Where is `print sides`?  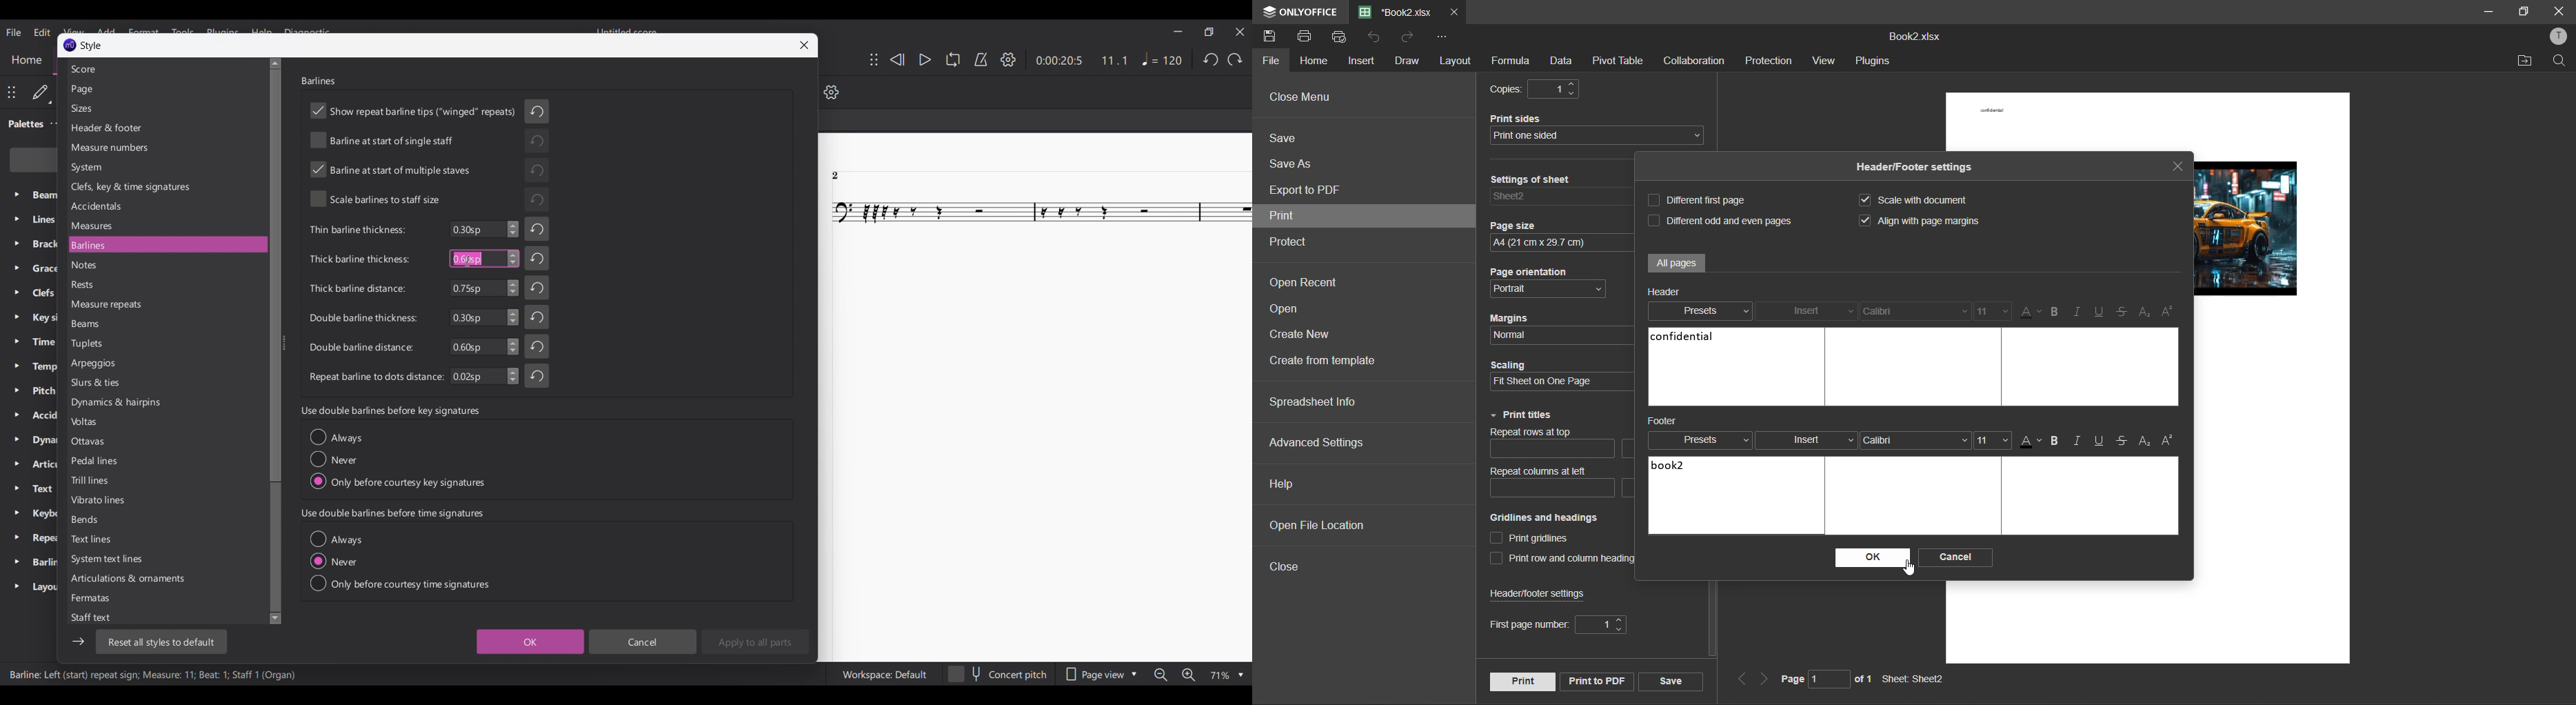
print sides is located at coordinates (1599, 137).